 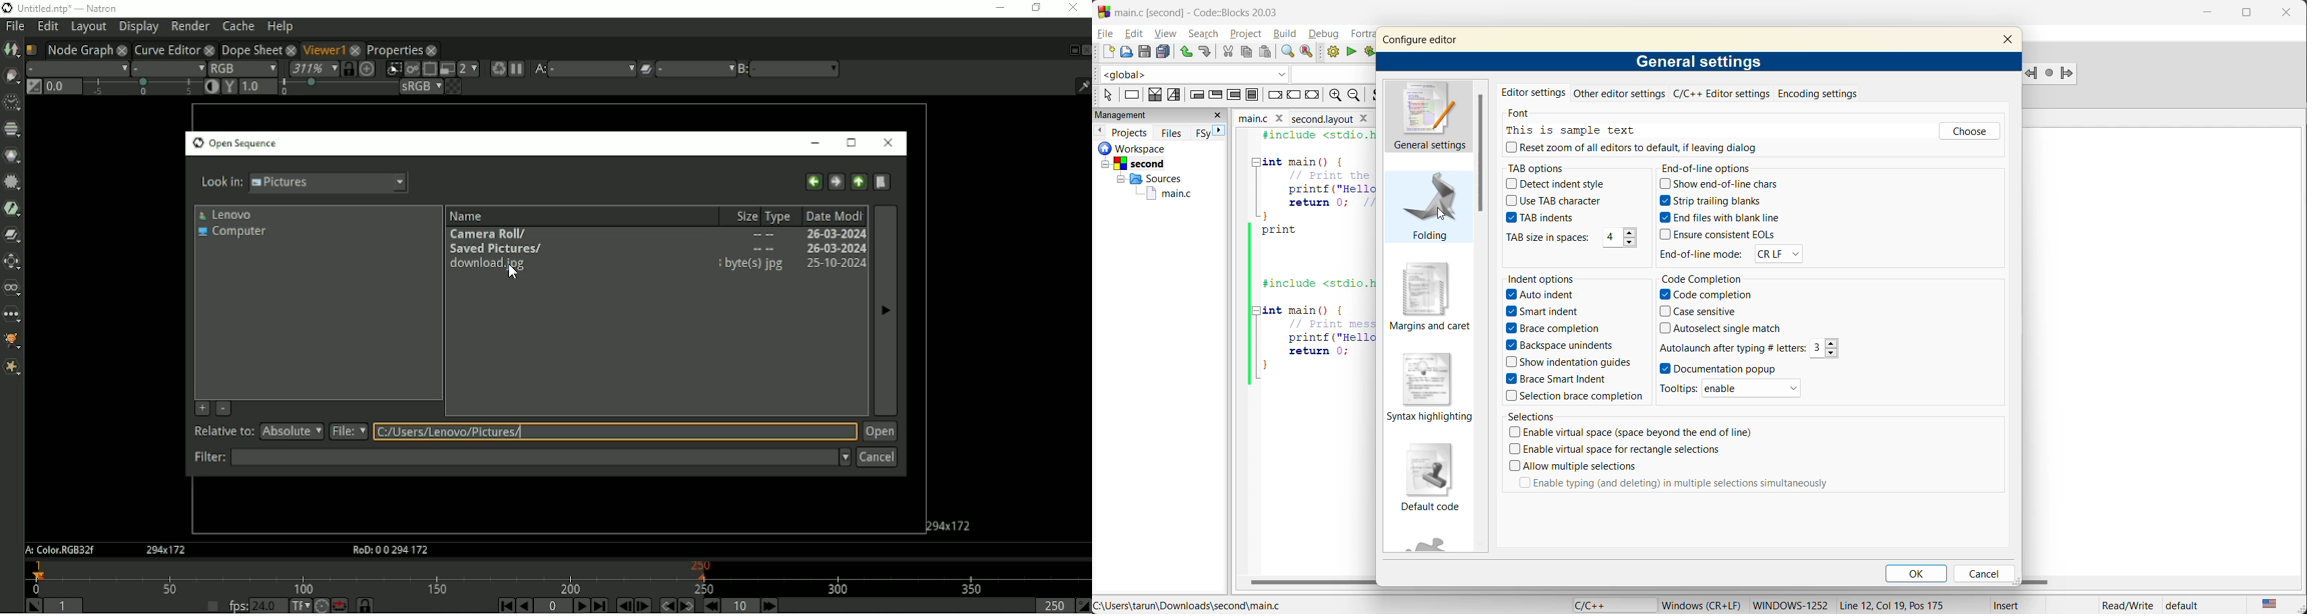 I want to click on Enable region of interest that limit the portion of the viewer, so click(x=429, y=69).